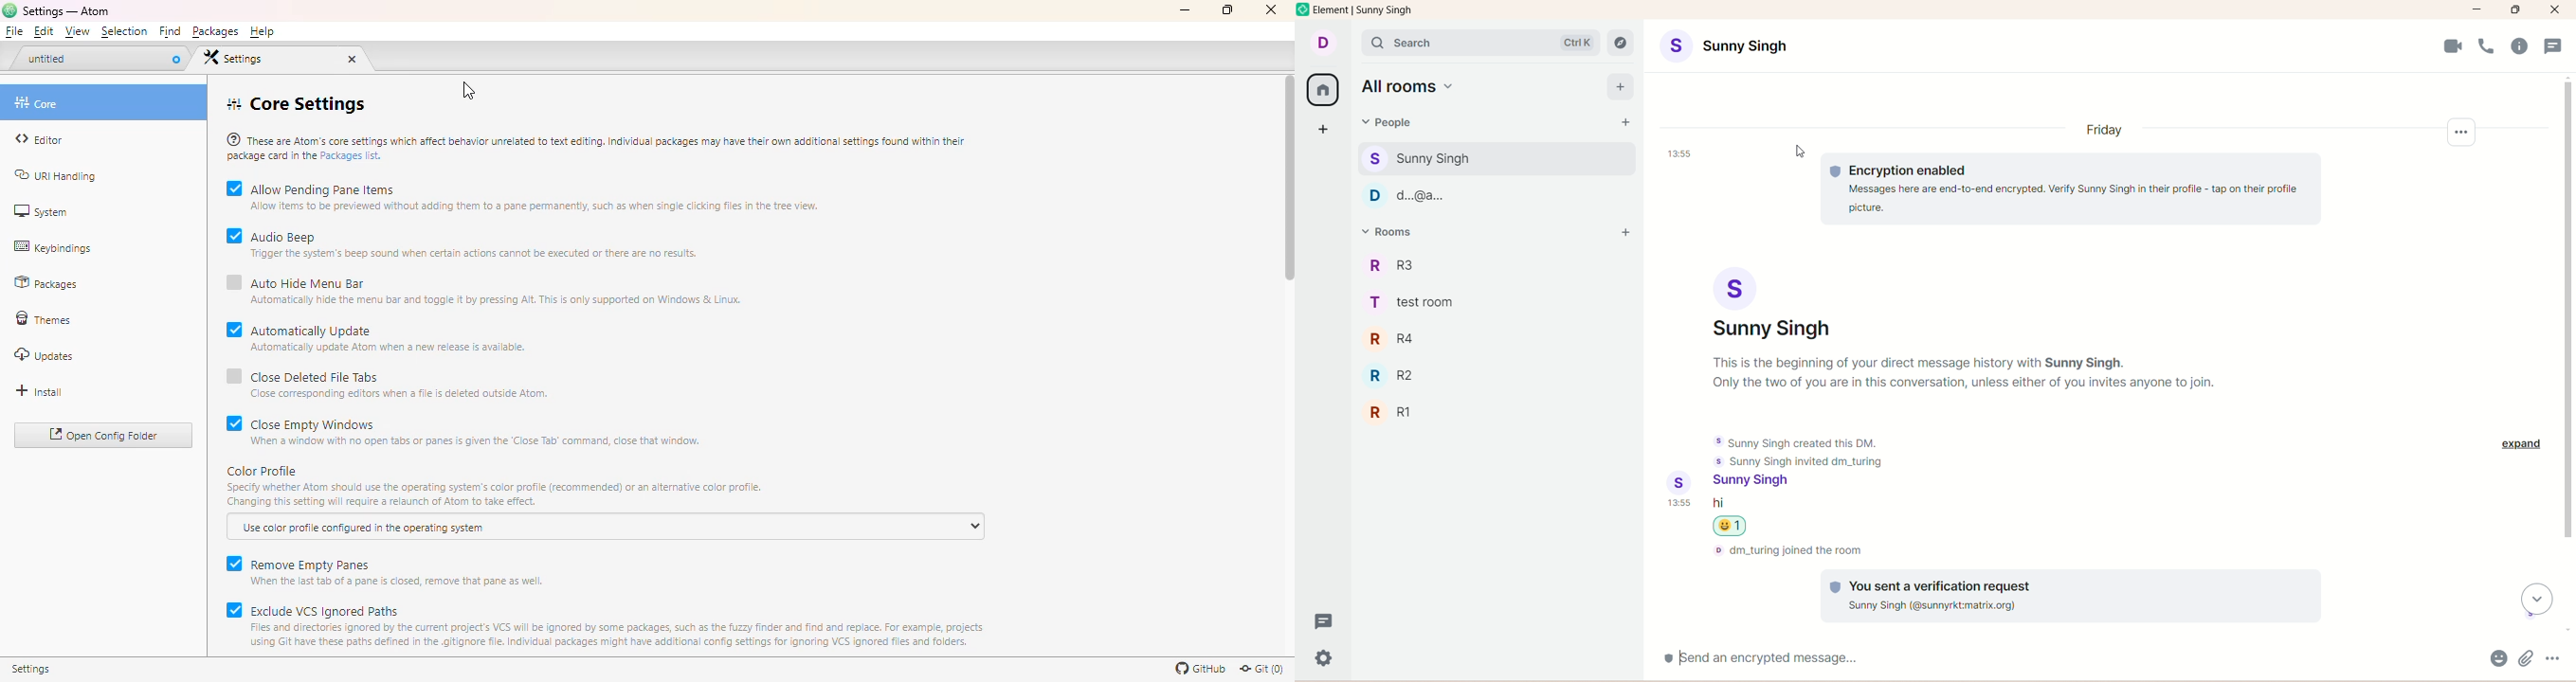  What do you see at coordinates (1363, 9) in the screenshot?
I see `Element | Sunny Singh` at bounding box center [1363, 9].